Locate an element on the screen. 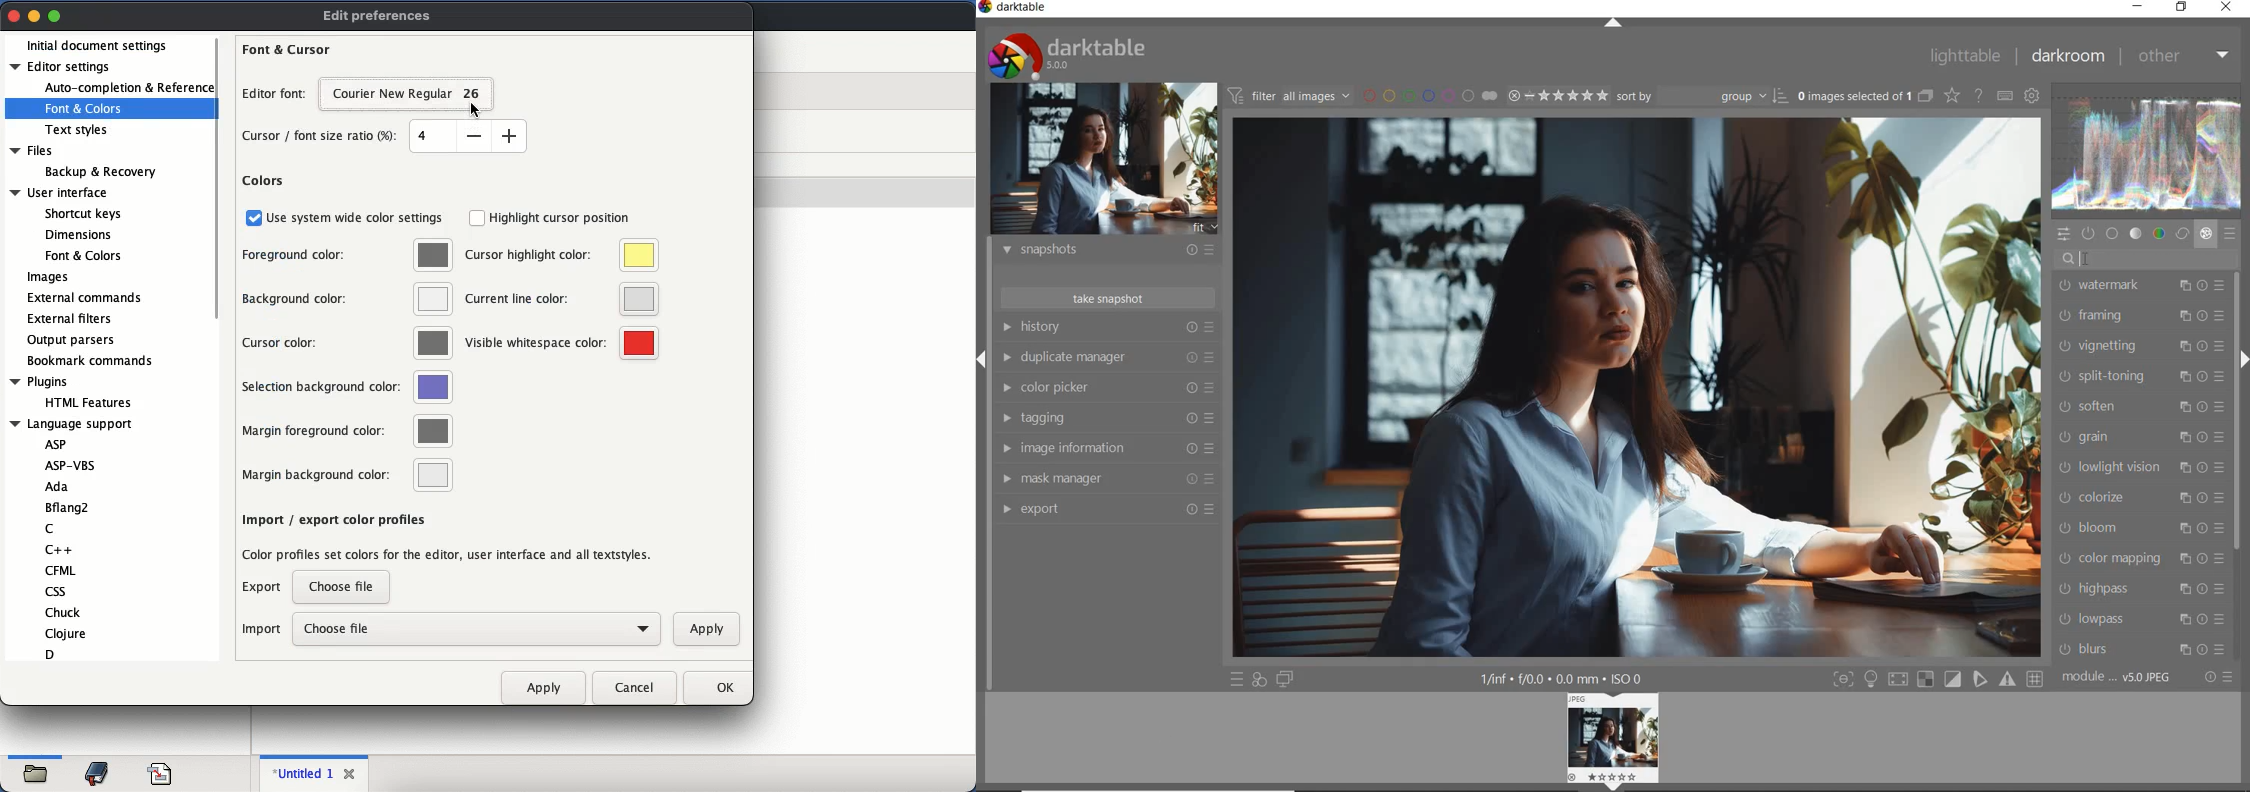 The height and width of the screenshot is (812, 2268). image preview is located at coordinates (1104, 161).